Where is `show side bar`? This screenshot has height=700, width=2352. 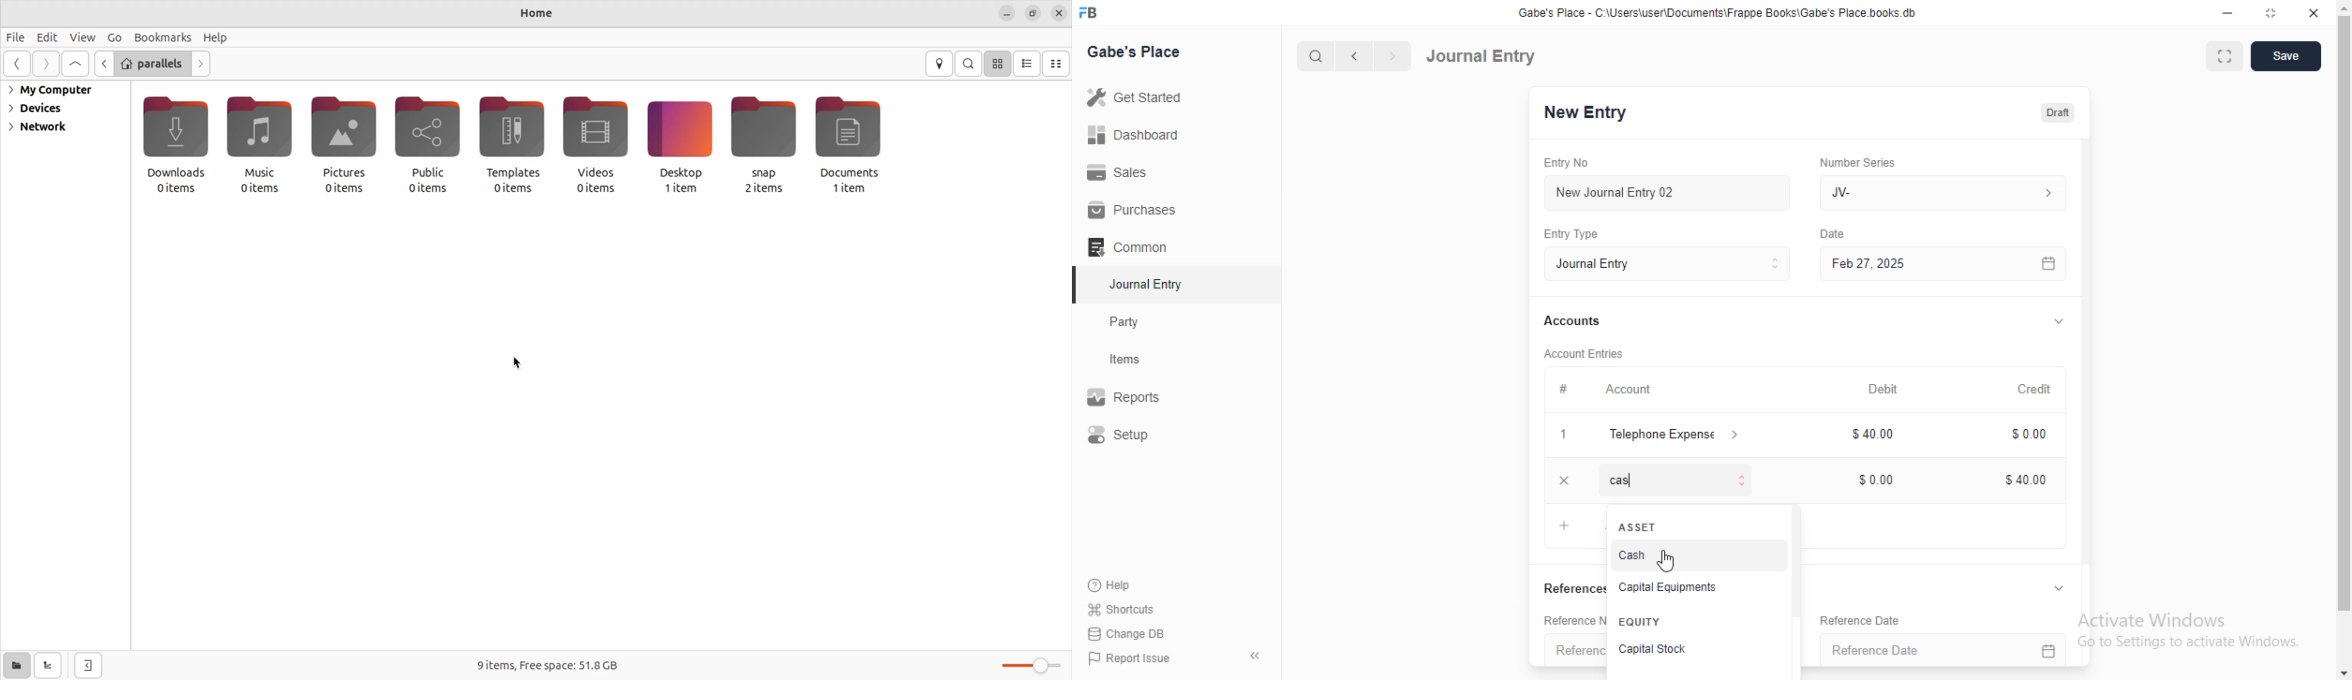
show side bar is located at coordinates (90, 665).